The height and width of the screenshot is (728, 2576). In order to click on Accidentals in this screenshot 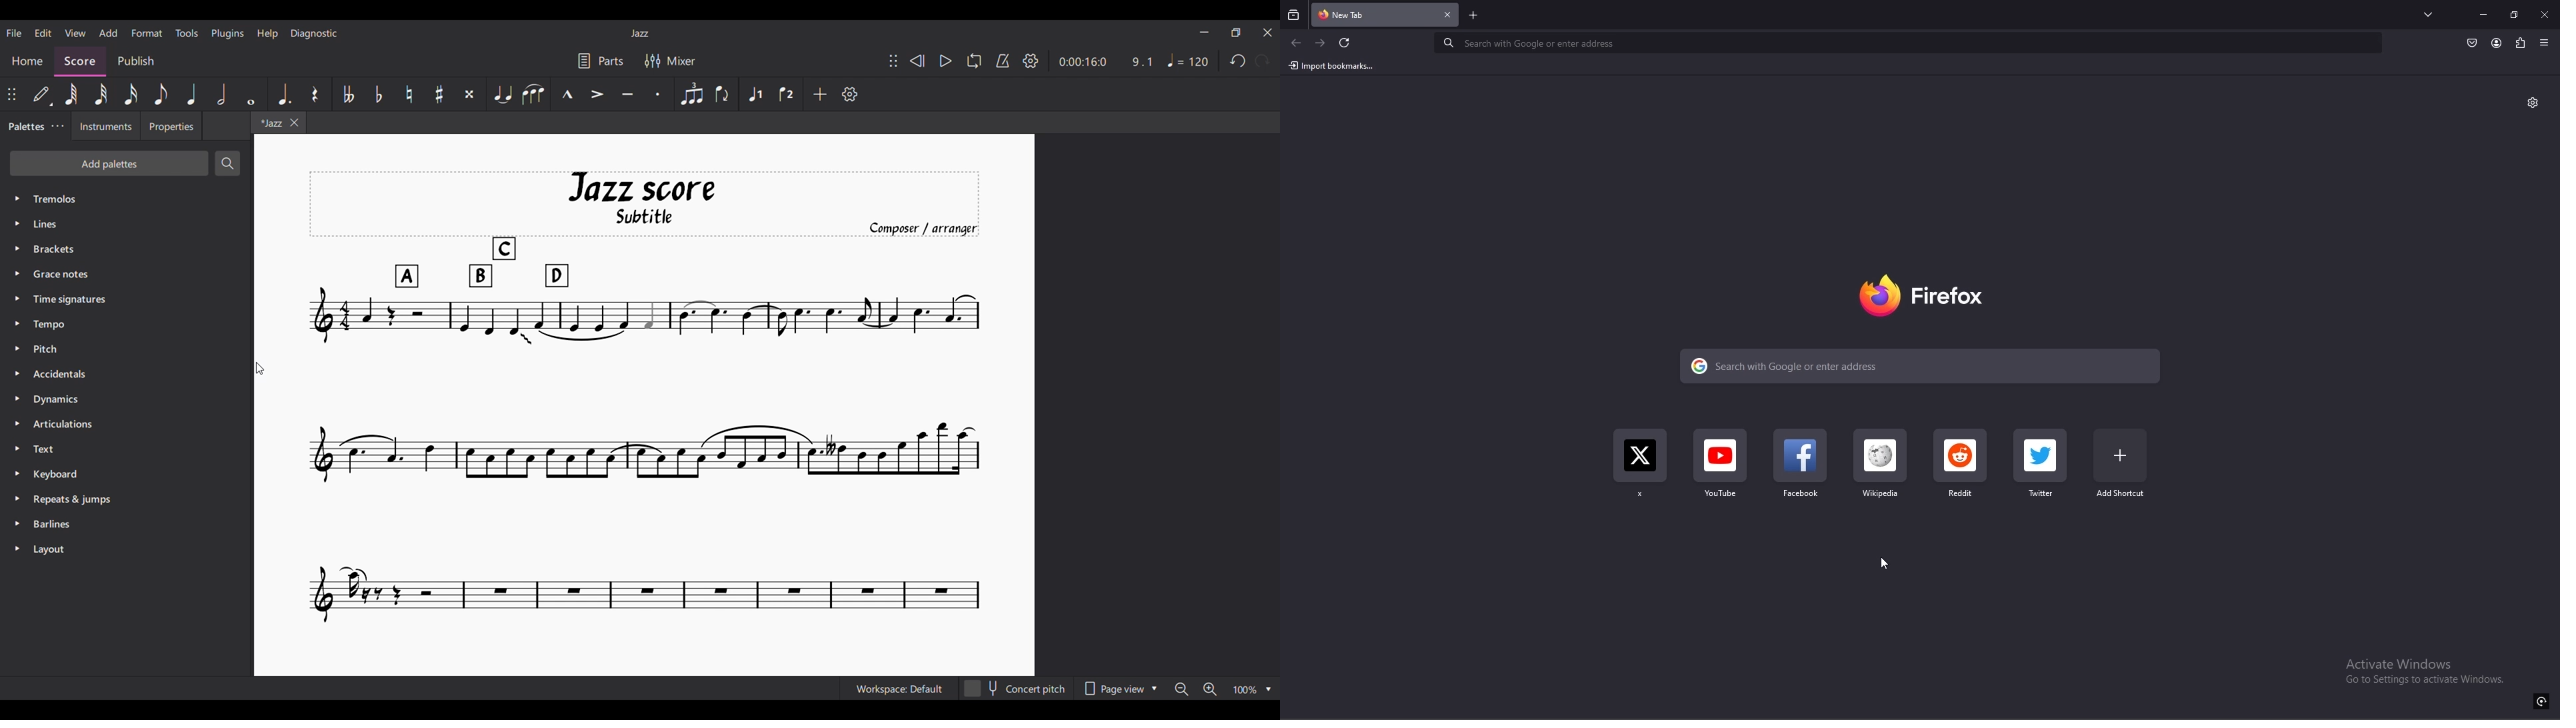, I will do `click(127, 374)`.